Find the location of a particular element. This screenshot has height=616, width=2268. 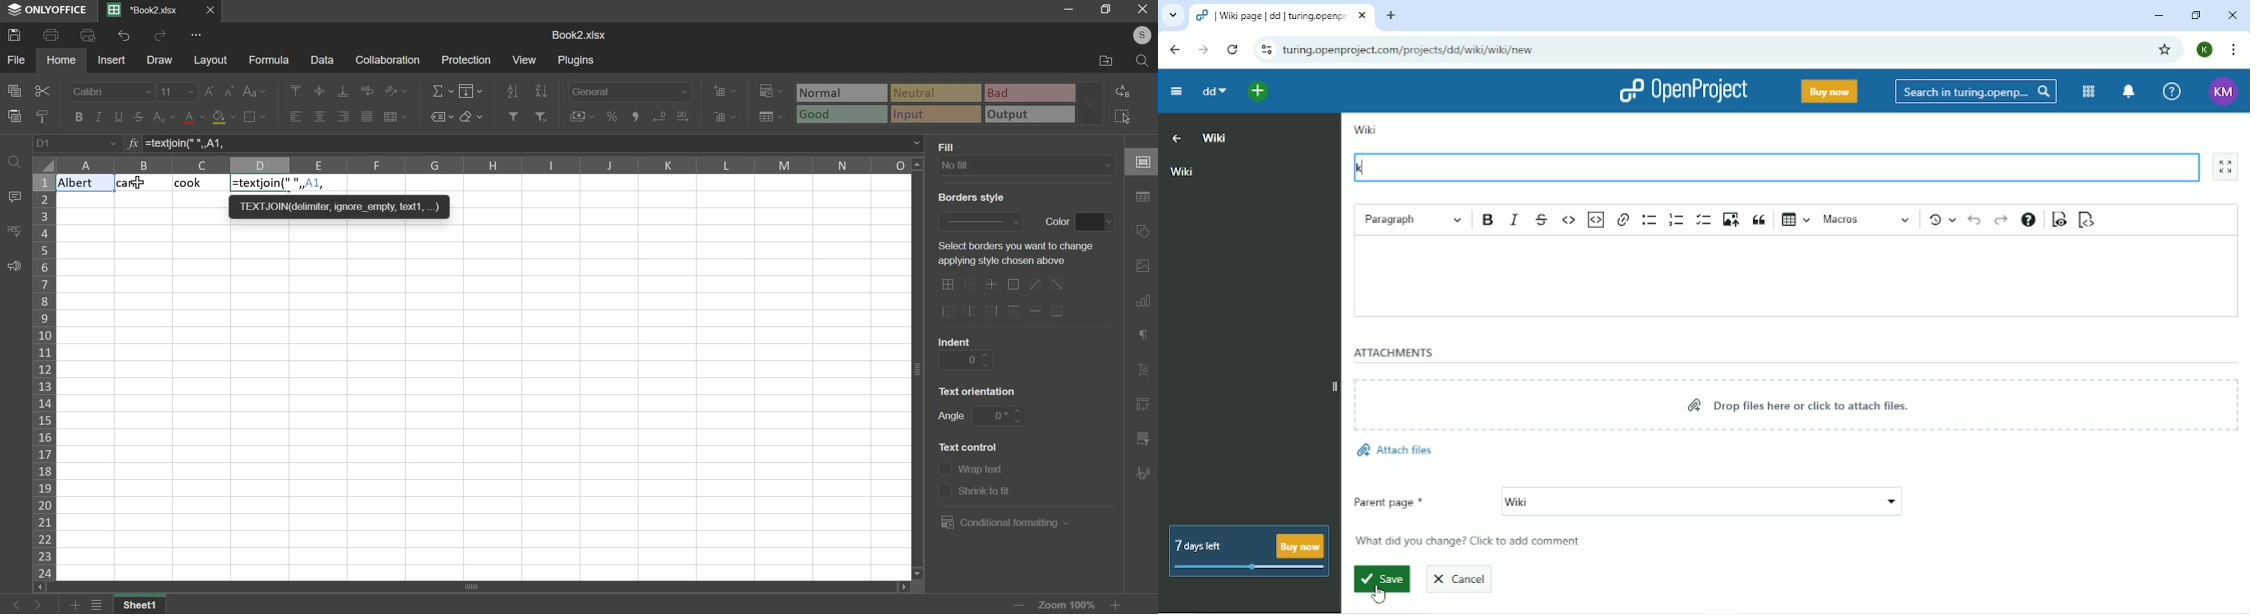

Up is located at coordinates (1174, 136).